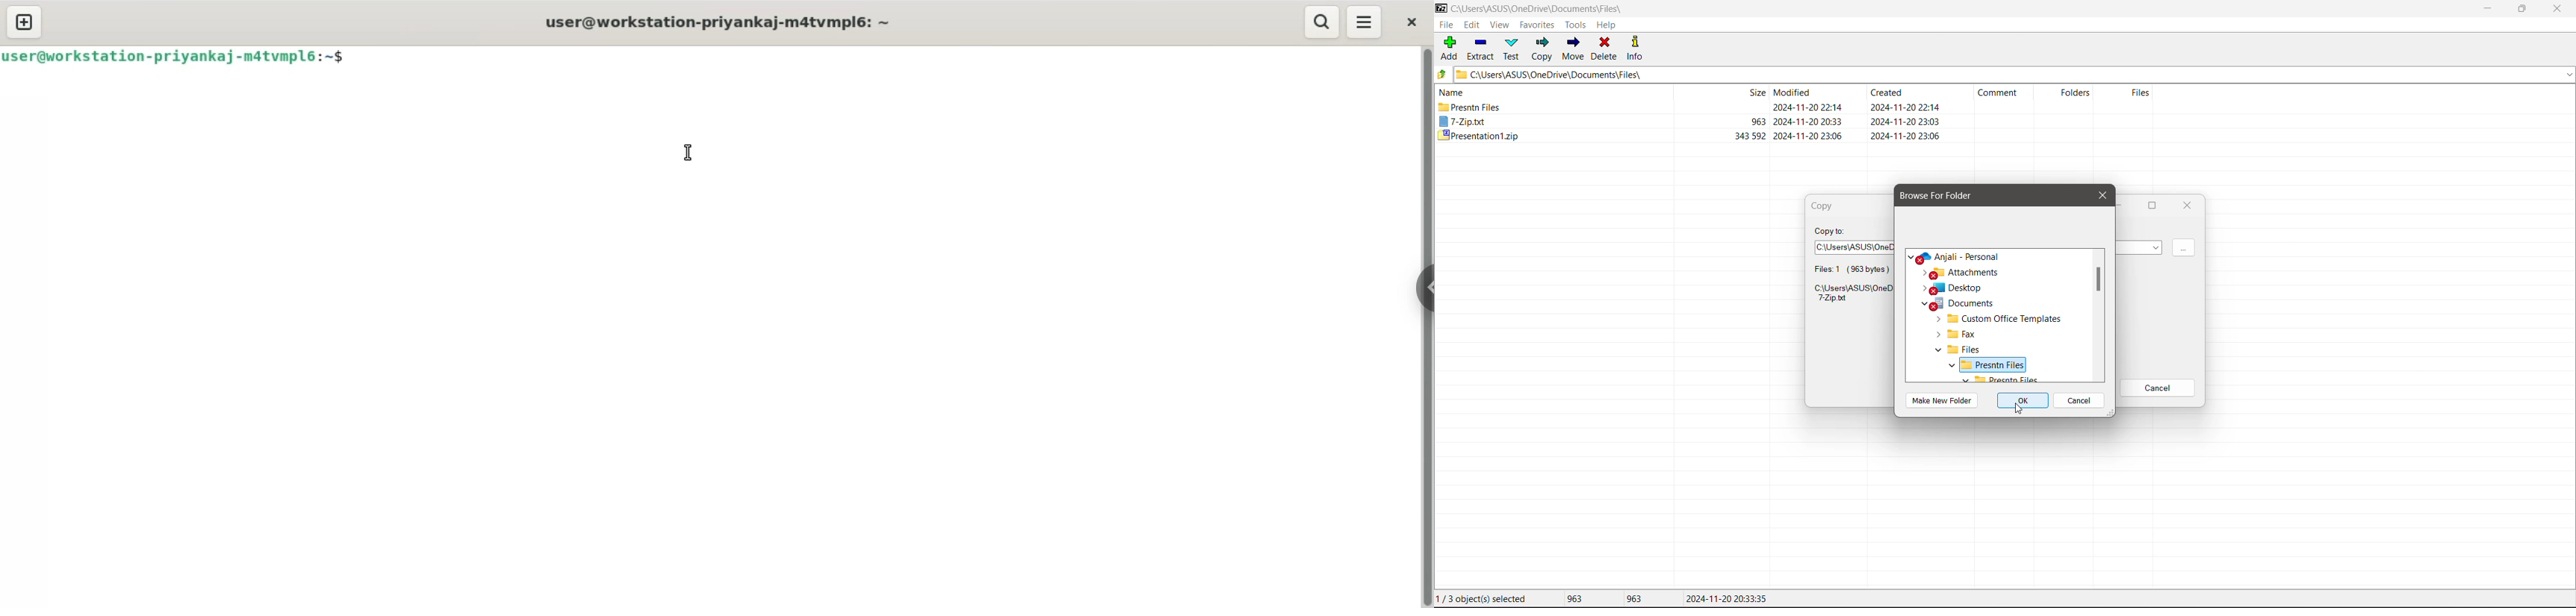 This screenshot has width=2576, height=616. What do you see at coordinates (1542, 48) in the screenshot?
I see `Copy` at bounding box center [1542, 48].